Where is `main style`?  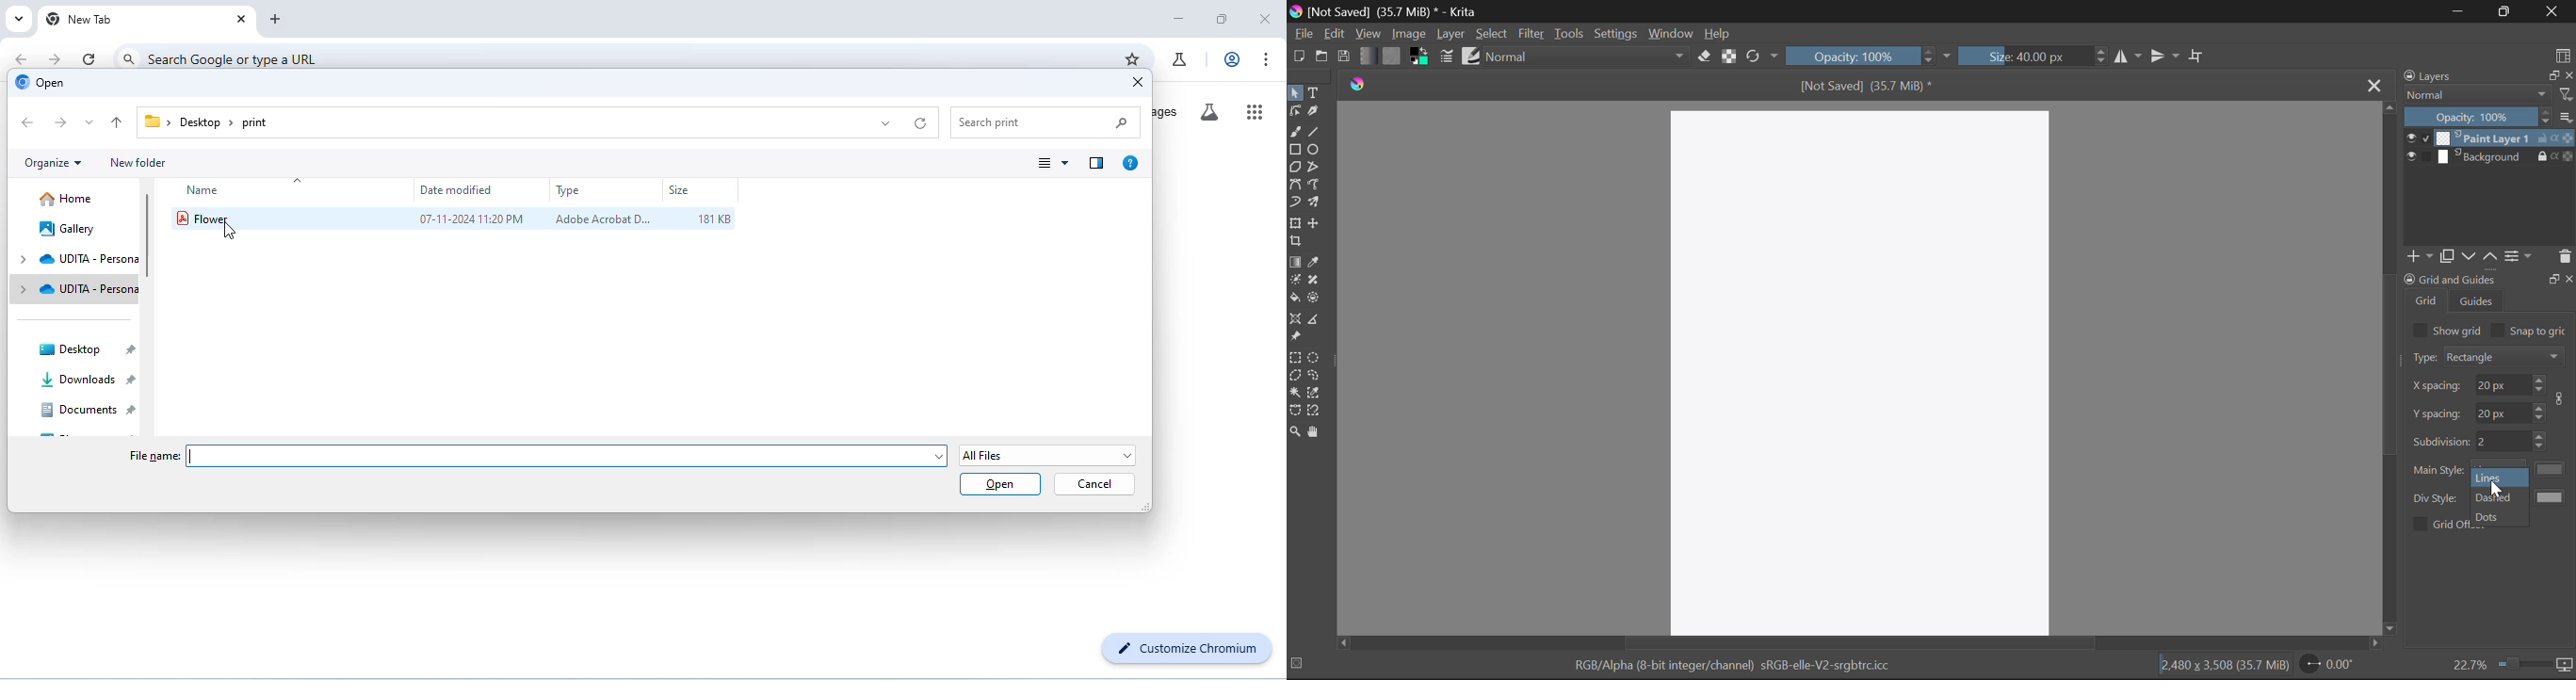
main style is located at coordinates (2440, 470).